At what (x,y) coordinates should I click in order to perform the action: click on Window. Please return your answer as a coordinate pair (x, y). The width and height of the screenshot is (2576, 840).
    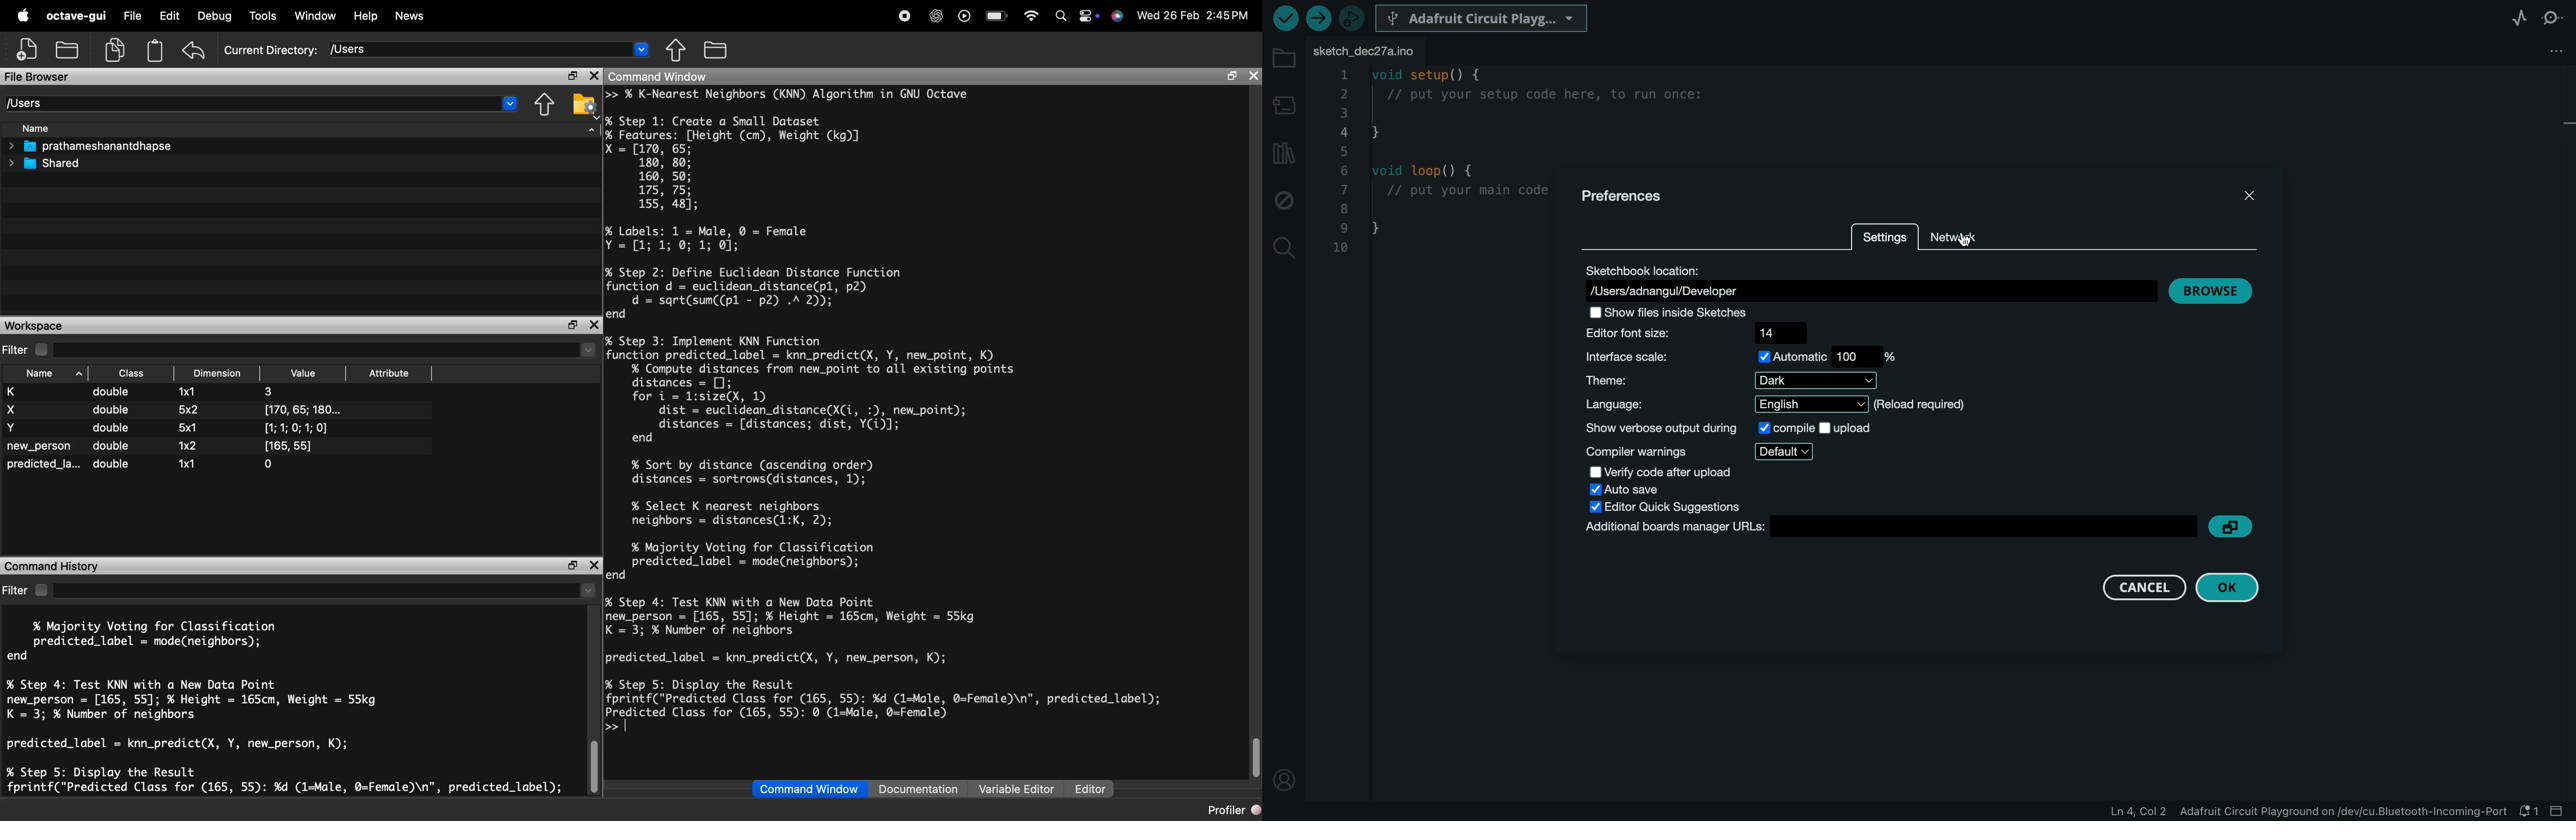
    Looking at the image, I should click on (319, 13).